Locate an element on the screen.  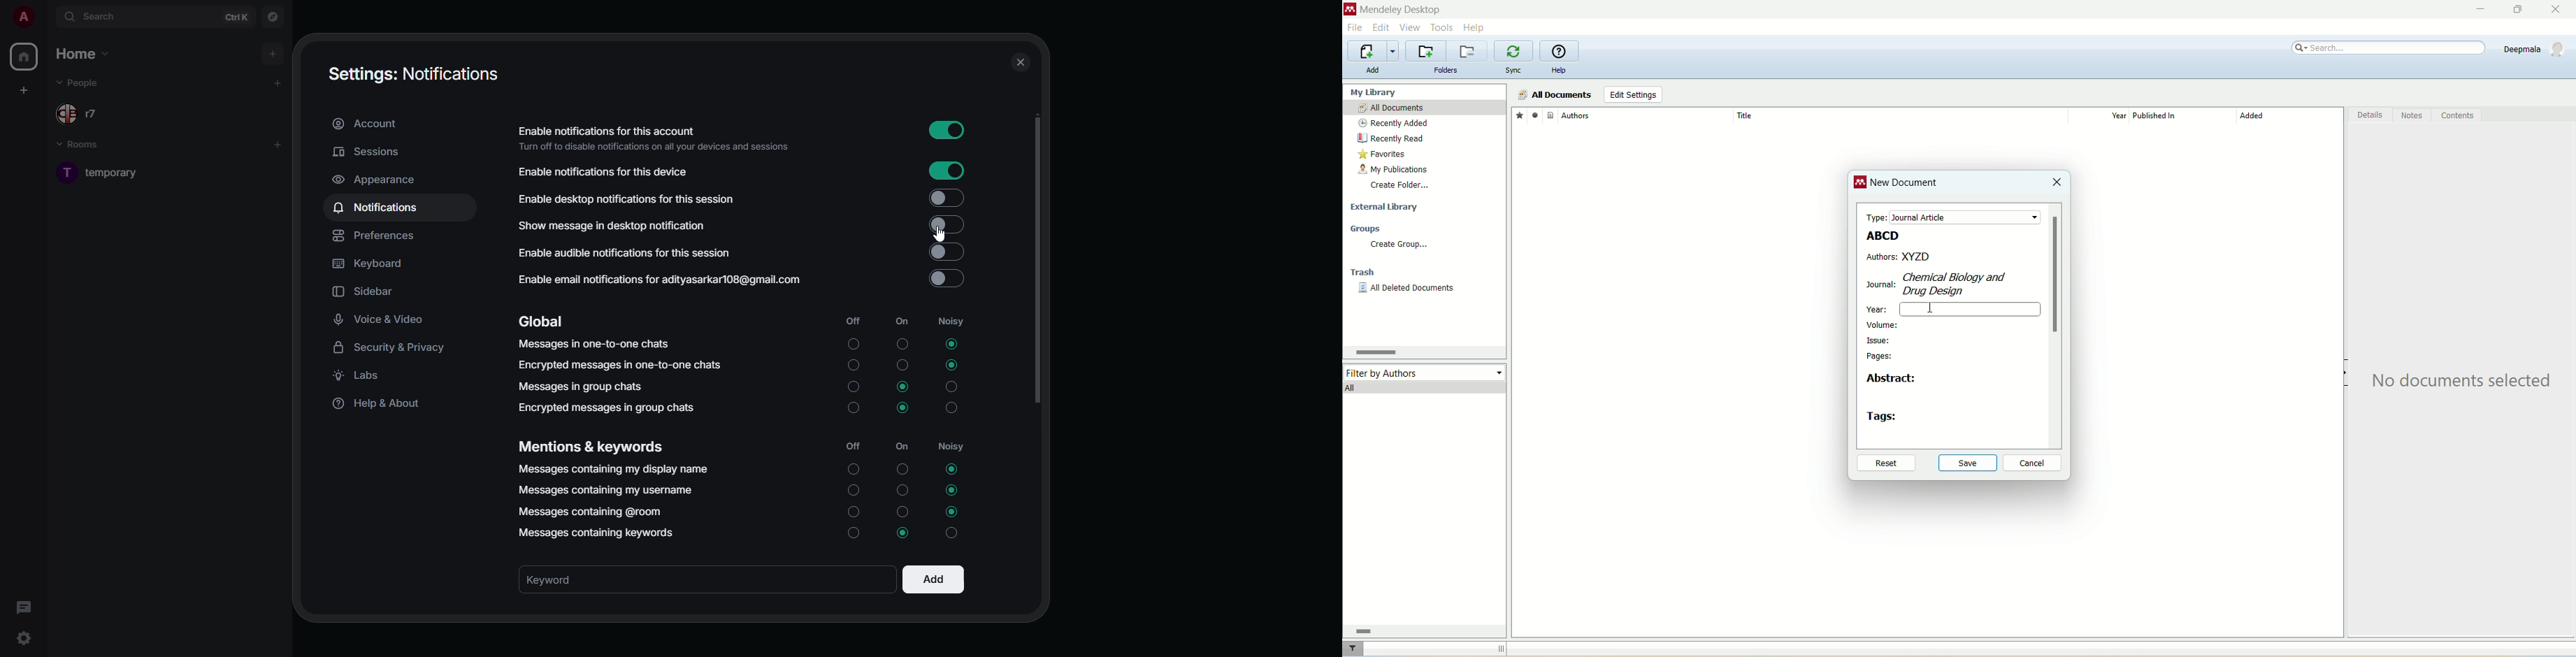
keyboard is located at coordinates (376, 263).